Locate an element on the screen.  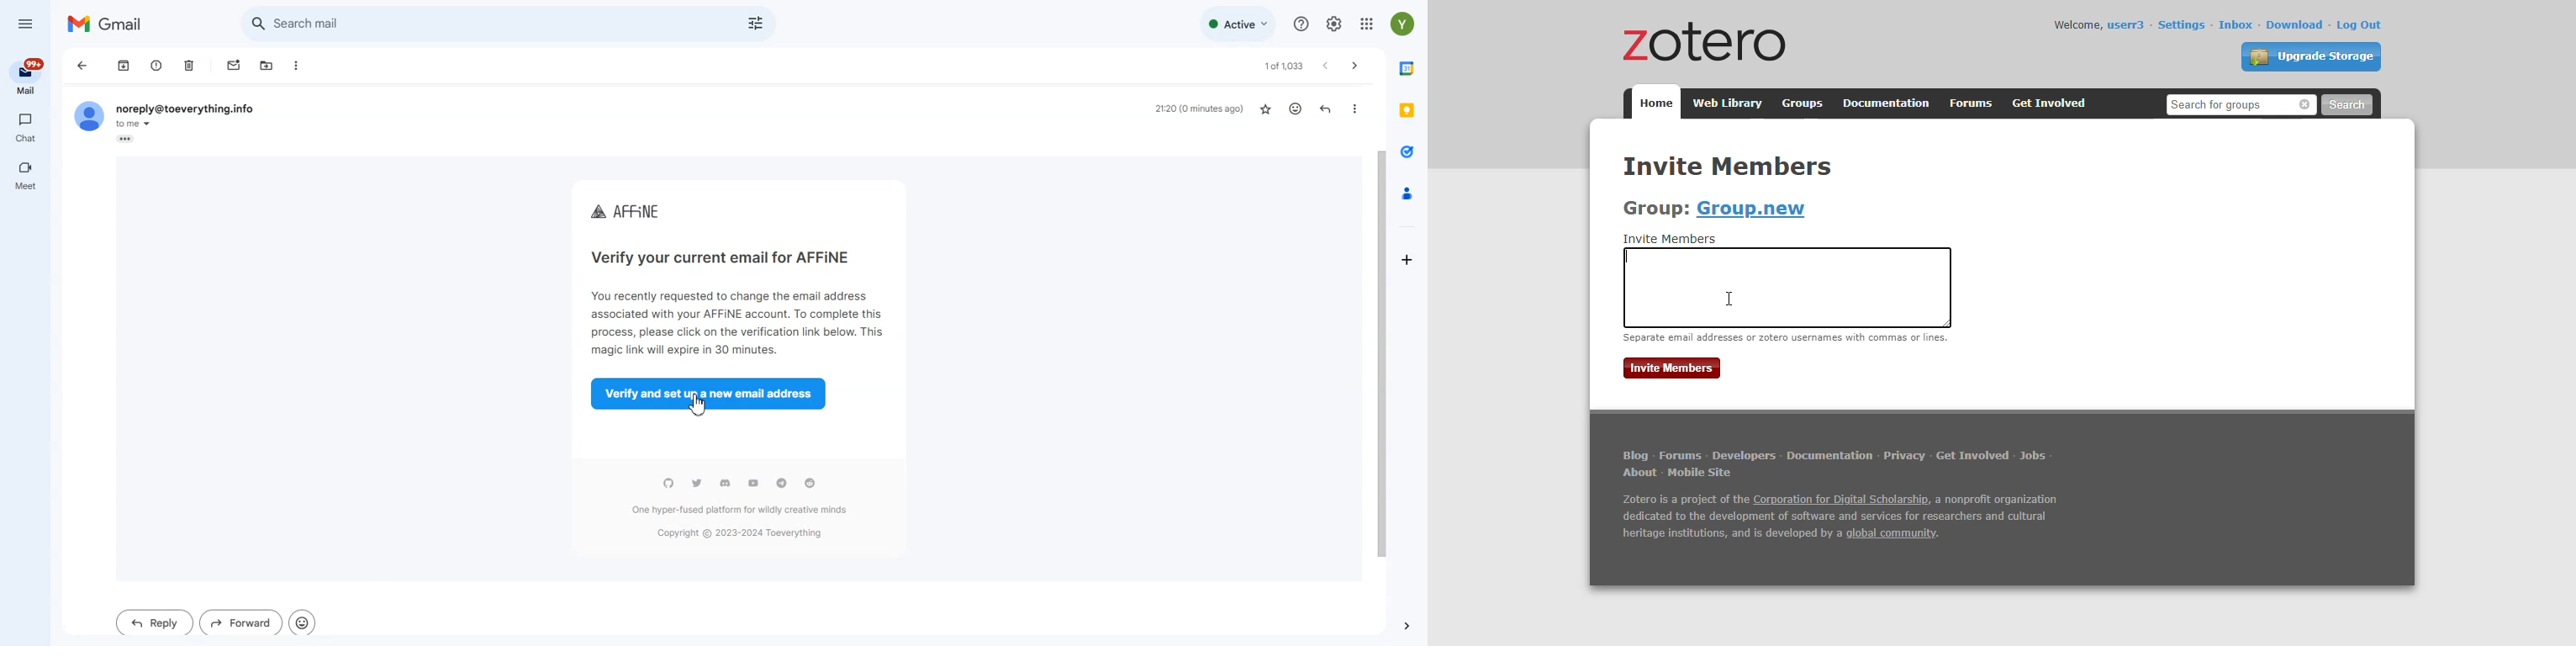
search is located at coordinates (2346, 105).